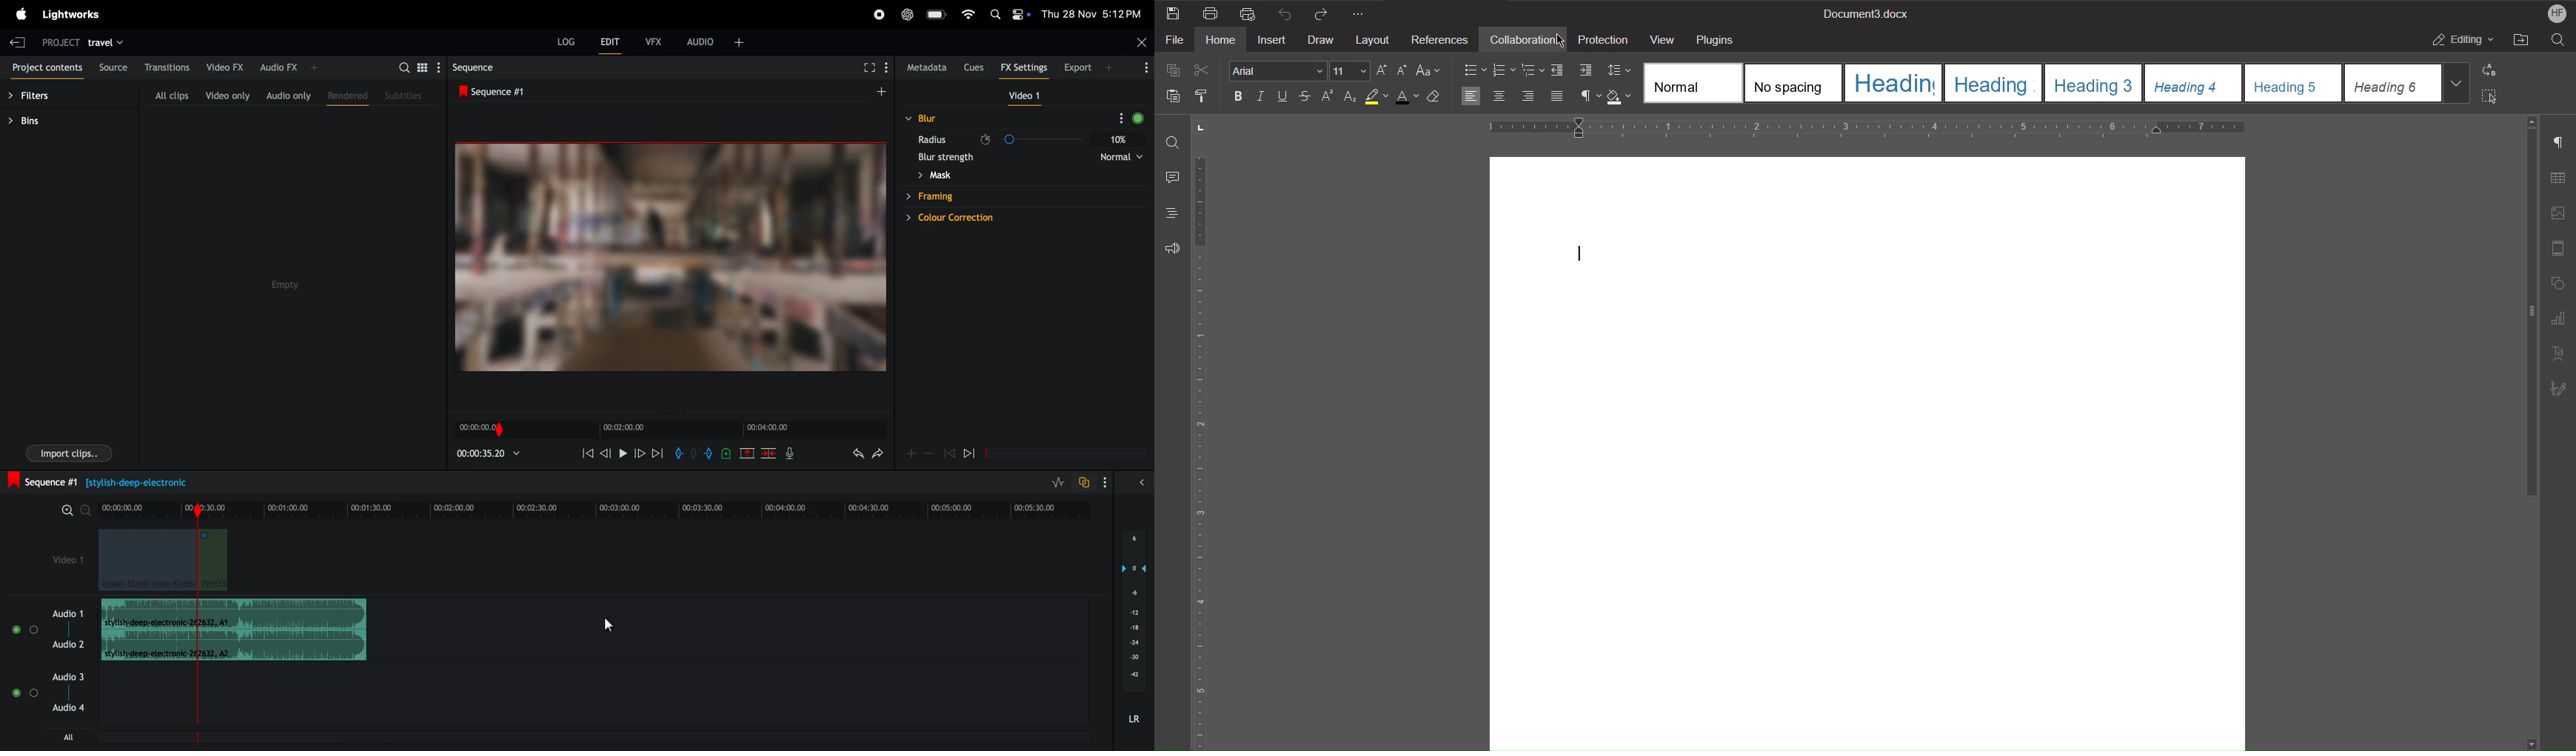 The height and width of the screenshot is (756, 2576). I want to click on mic, so click(793, 454).